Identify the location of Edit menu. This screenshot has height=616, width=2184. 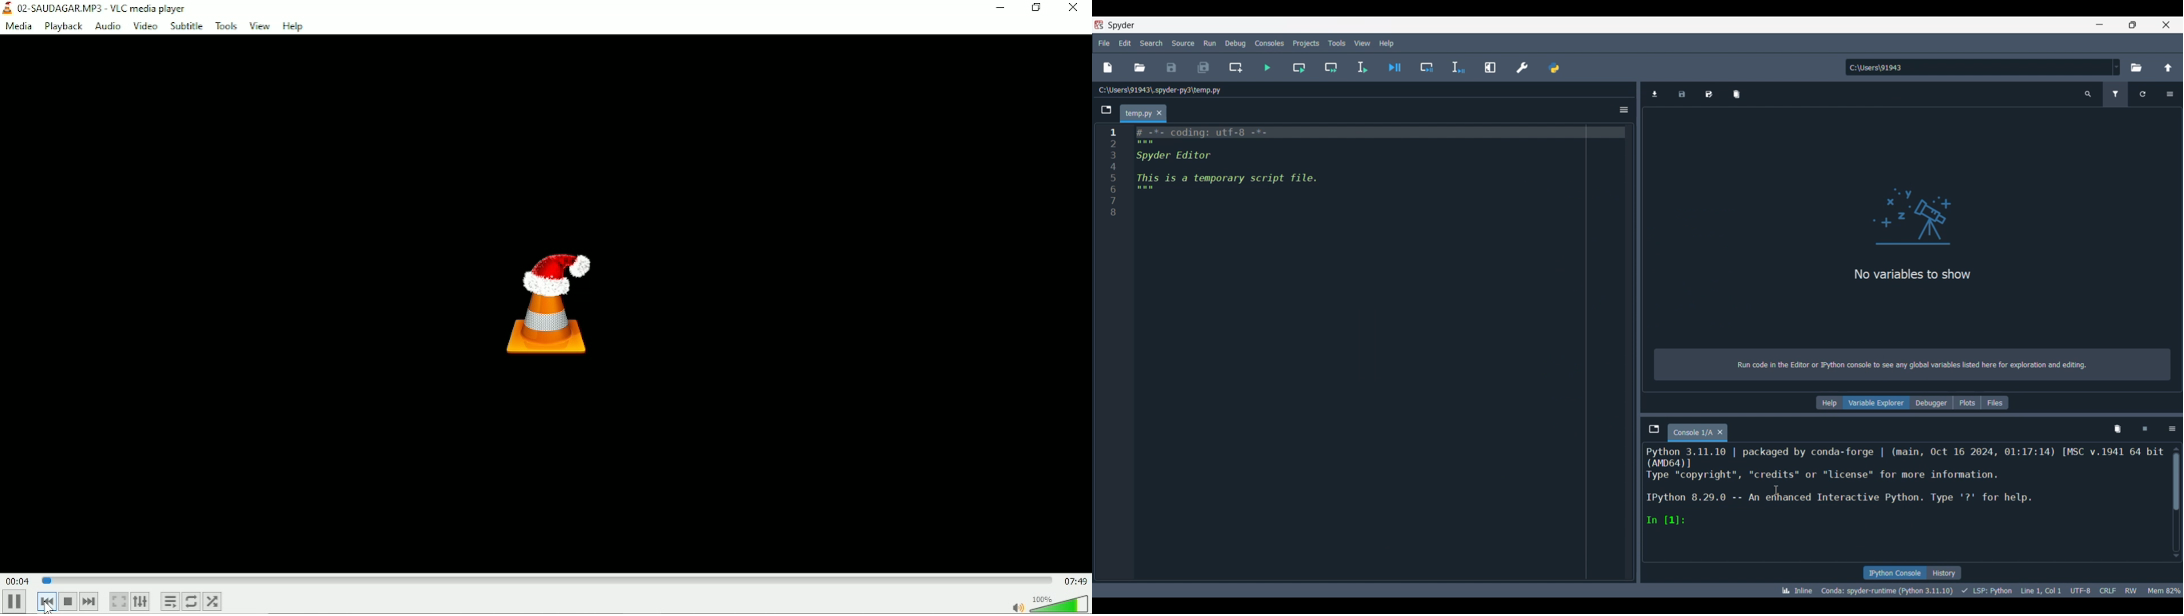
(1125, 43).